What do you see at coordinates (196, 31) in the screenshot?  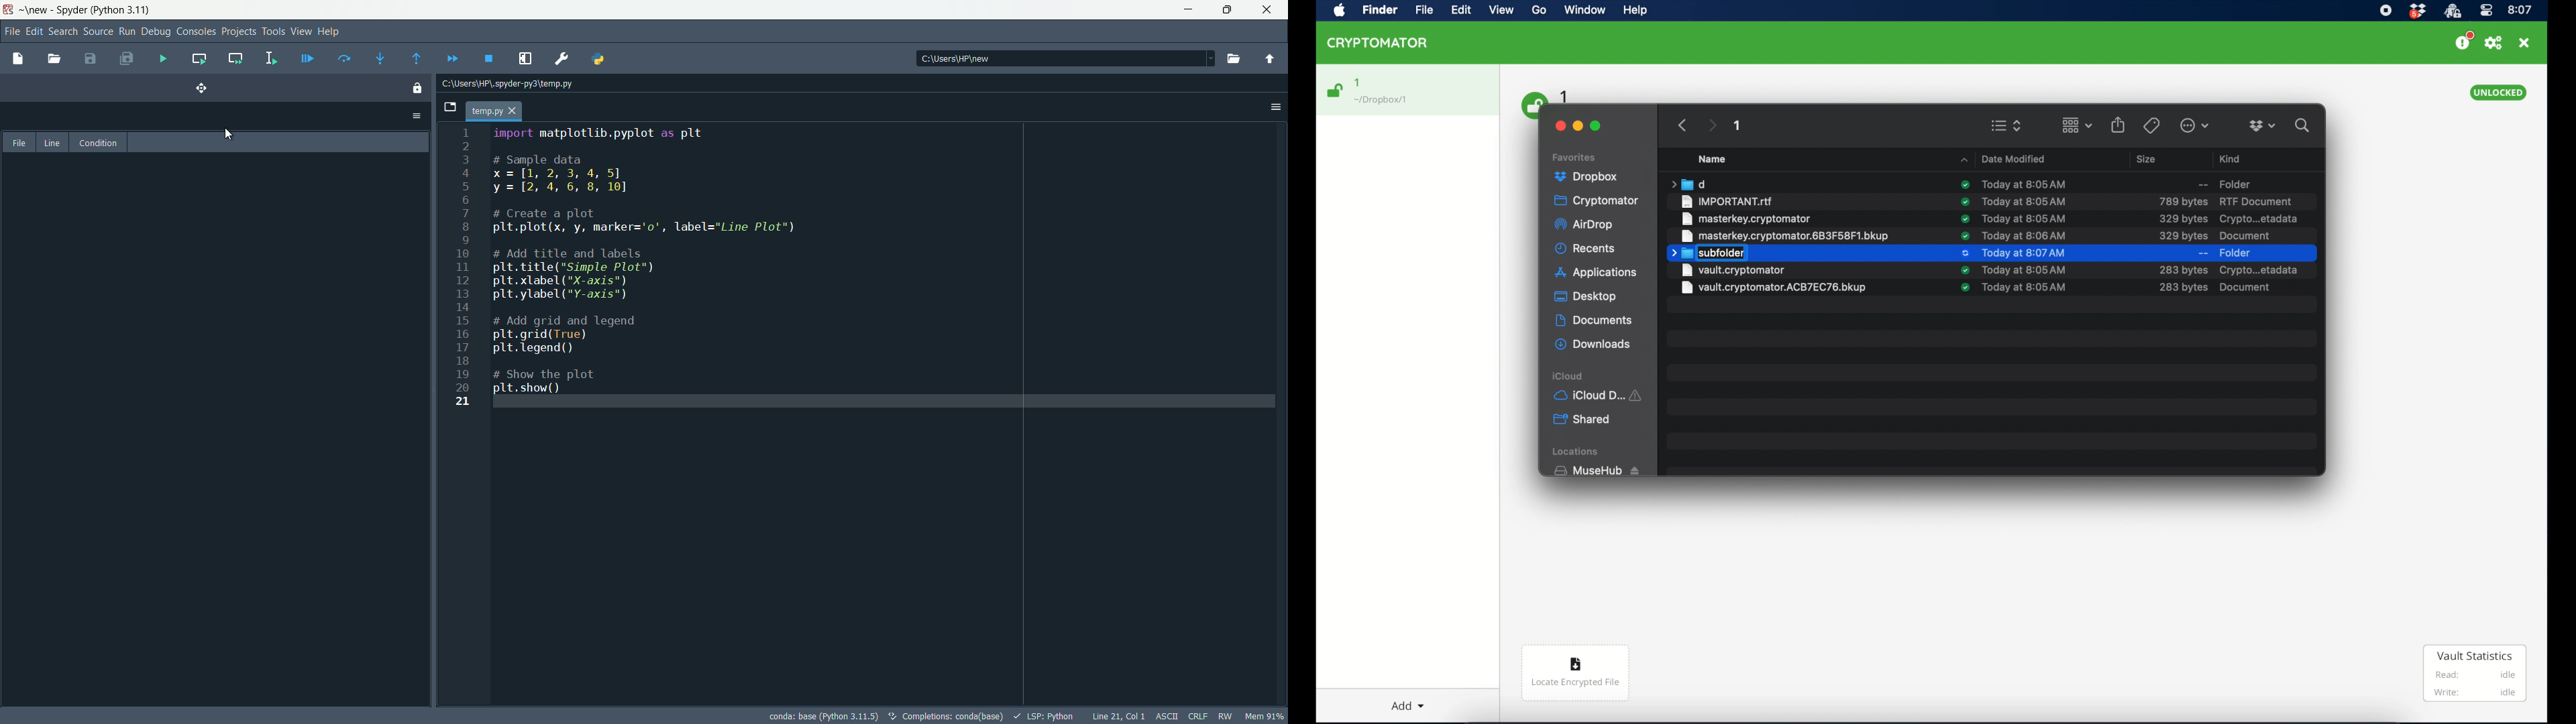 I see `consoles menu` at bounding box center [196, 31].